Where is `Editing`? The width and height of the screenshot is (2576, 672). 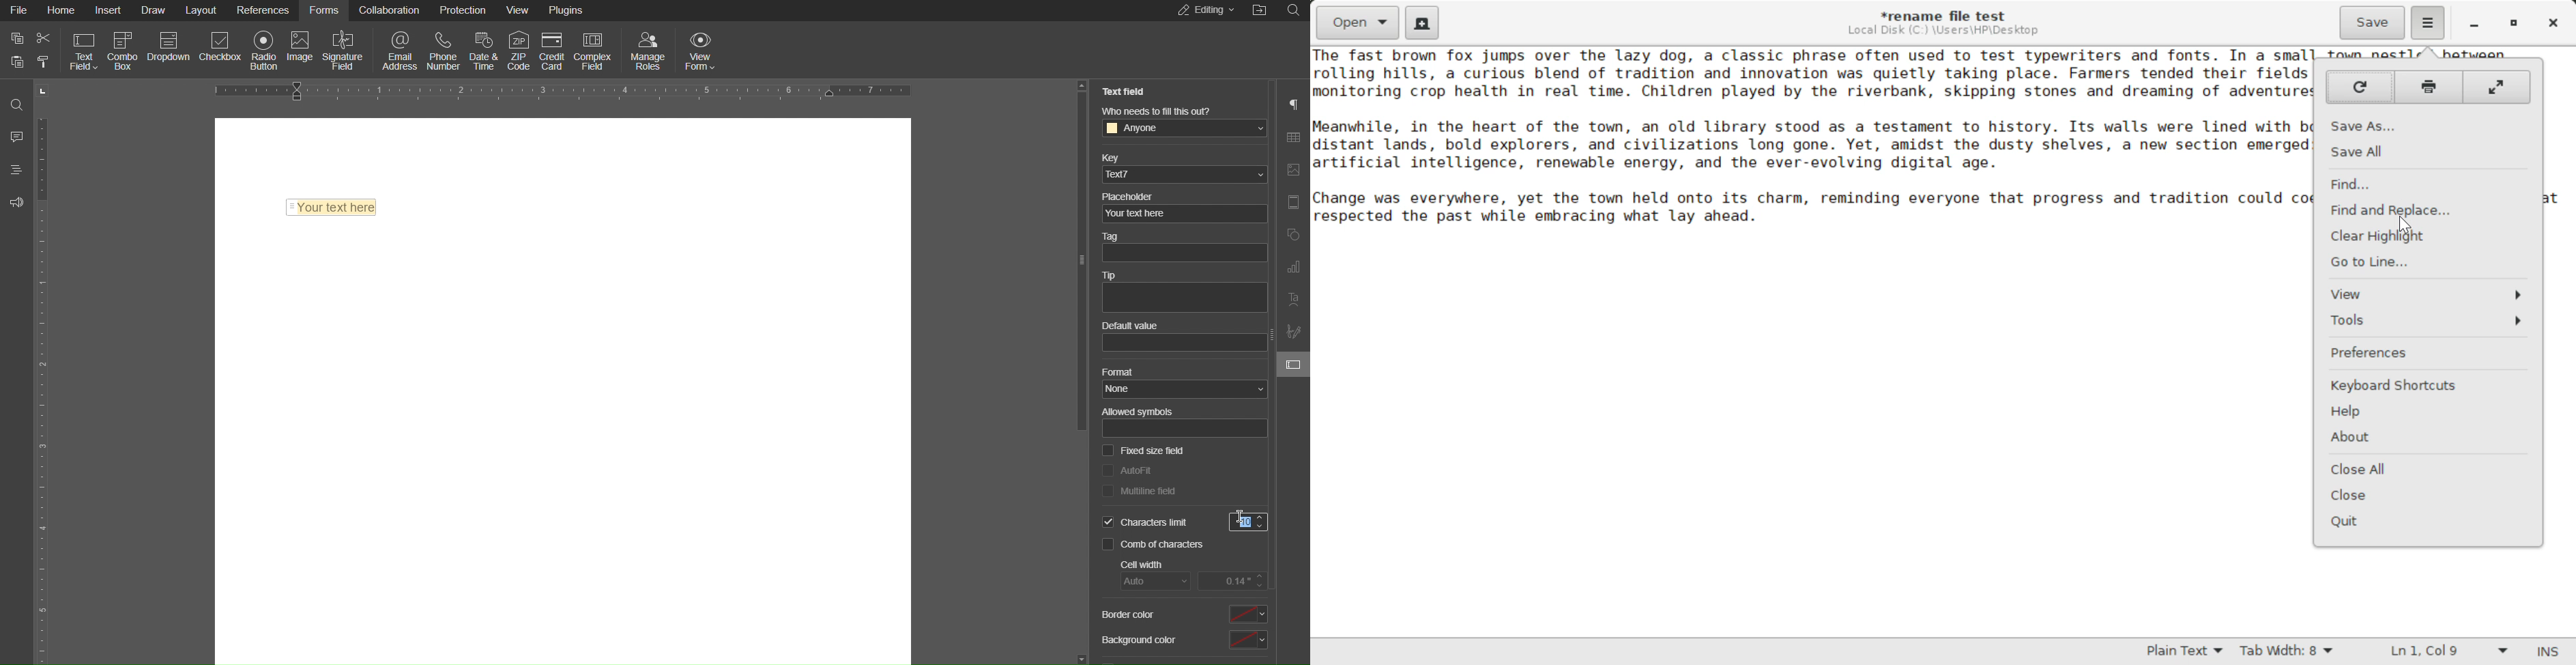 Editing is located at coordinates (1202, 11).